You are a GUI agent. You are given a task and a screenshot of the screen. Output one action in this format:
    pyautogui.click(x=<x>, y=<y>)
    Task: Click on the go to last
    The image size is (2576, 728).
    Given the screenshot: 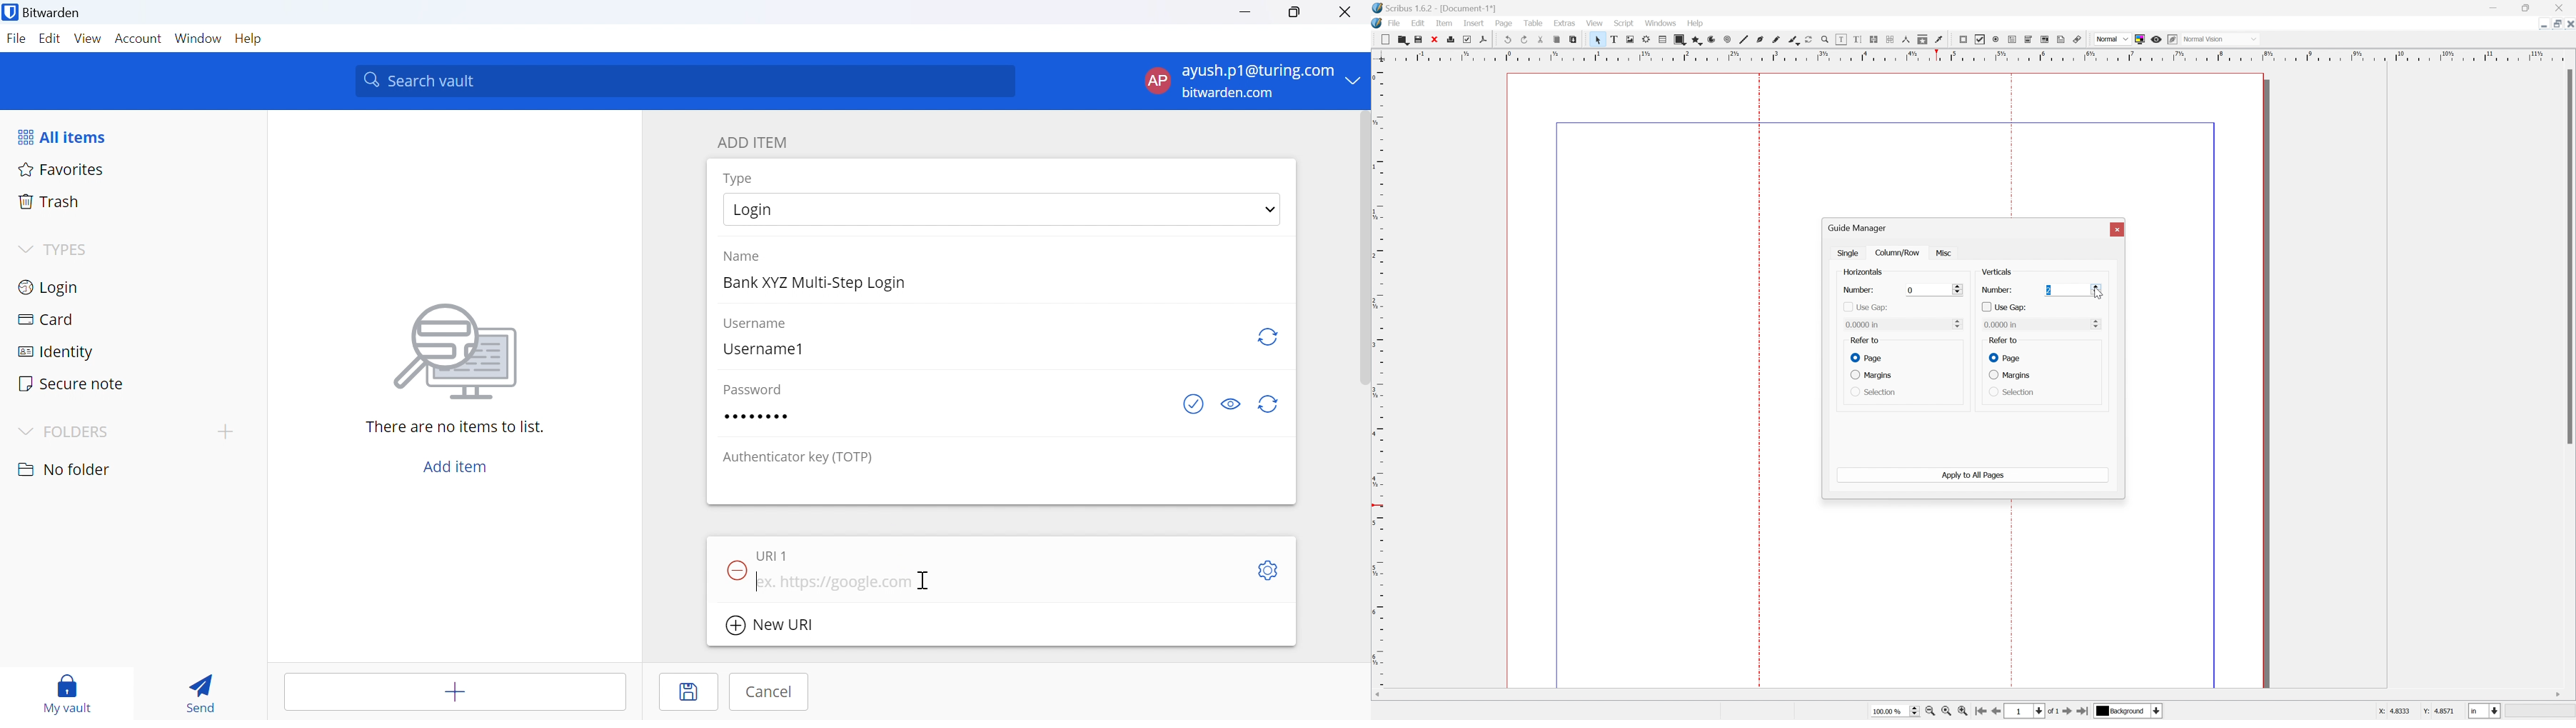 What is the action you would take?
    pyautogui.click(x=2083, y=713)
    